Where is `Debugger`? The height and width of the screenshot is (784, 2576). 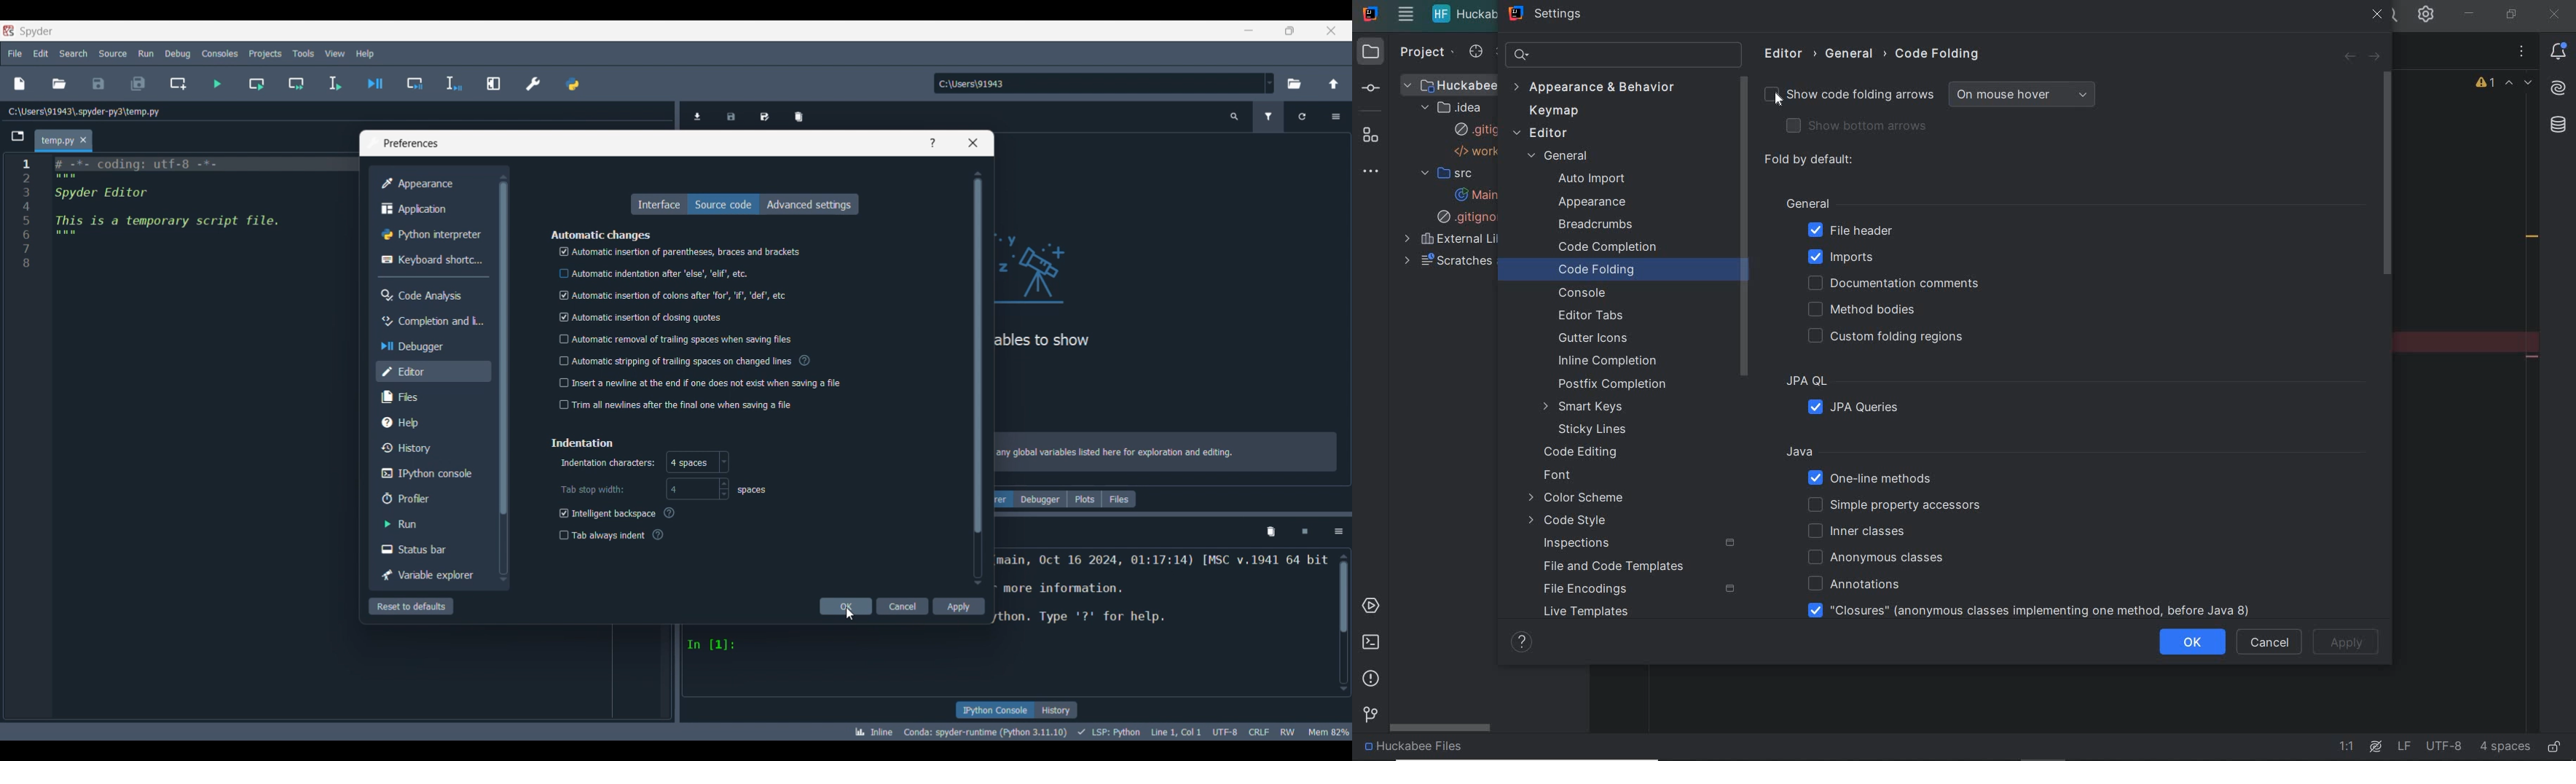
Debugger is located at coordinates (432, 347).